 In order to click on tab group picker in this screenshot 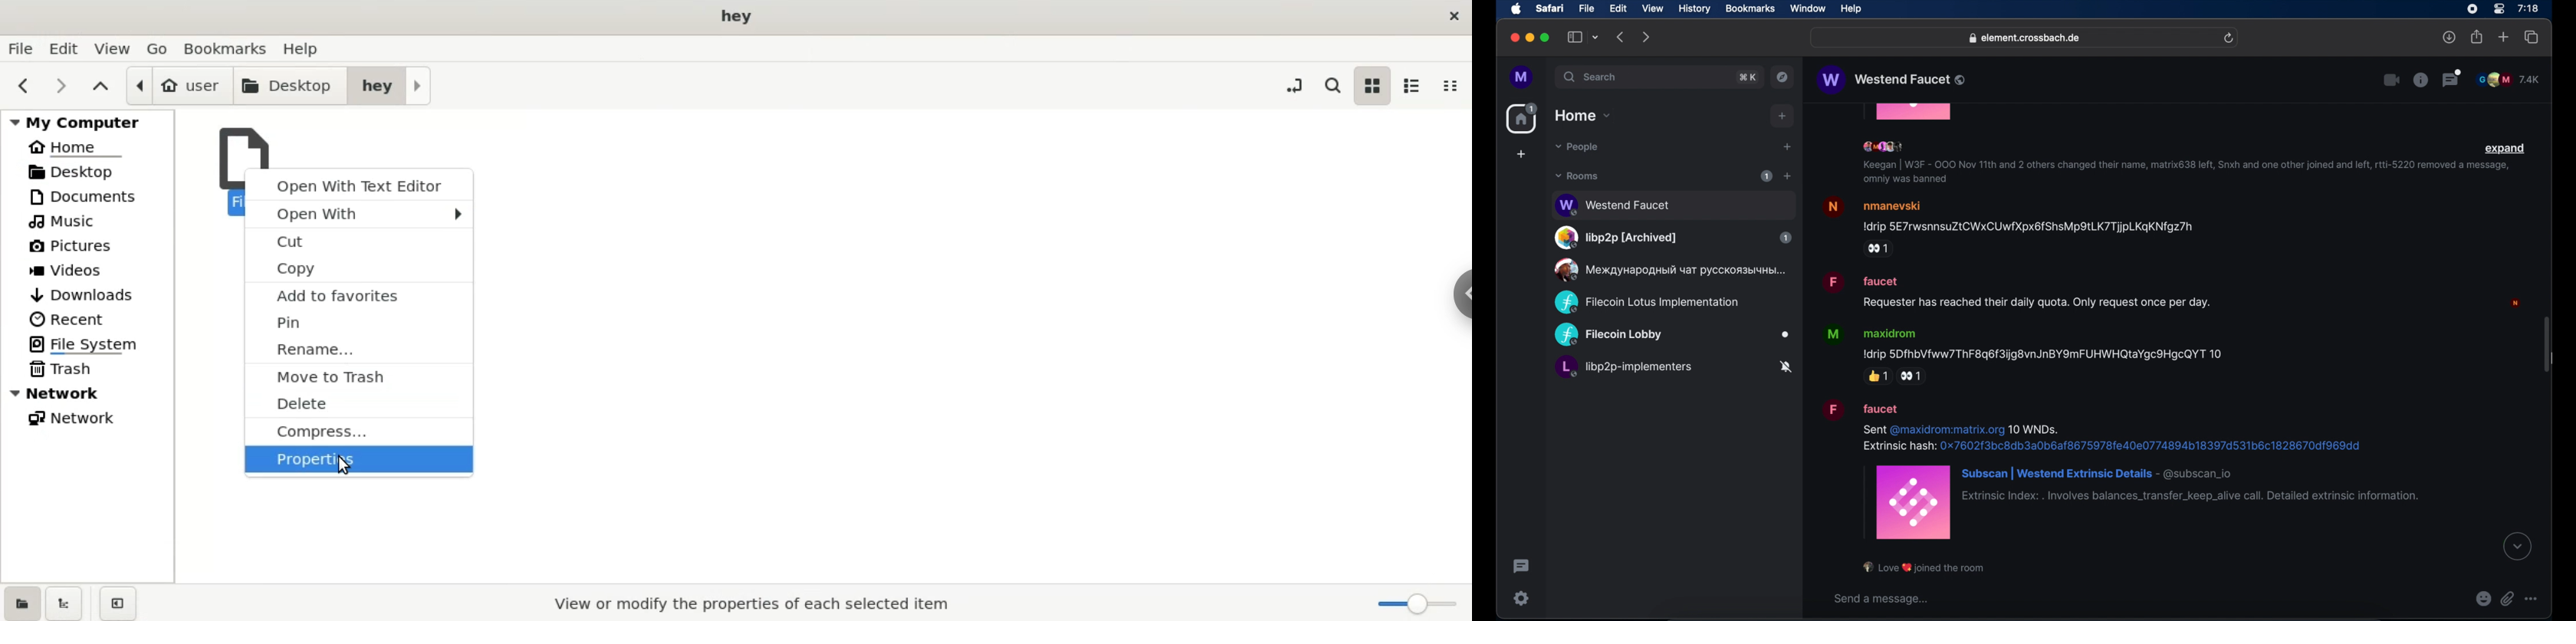, I will do `click(1596, 37)`.